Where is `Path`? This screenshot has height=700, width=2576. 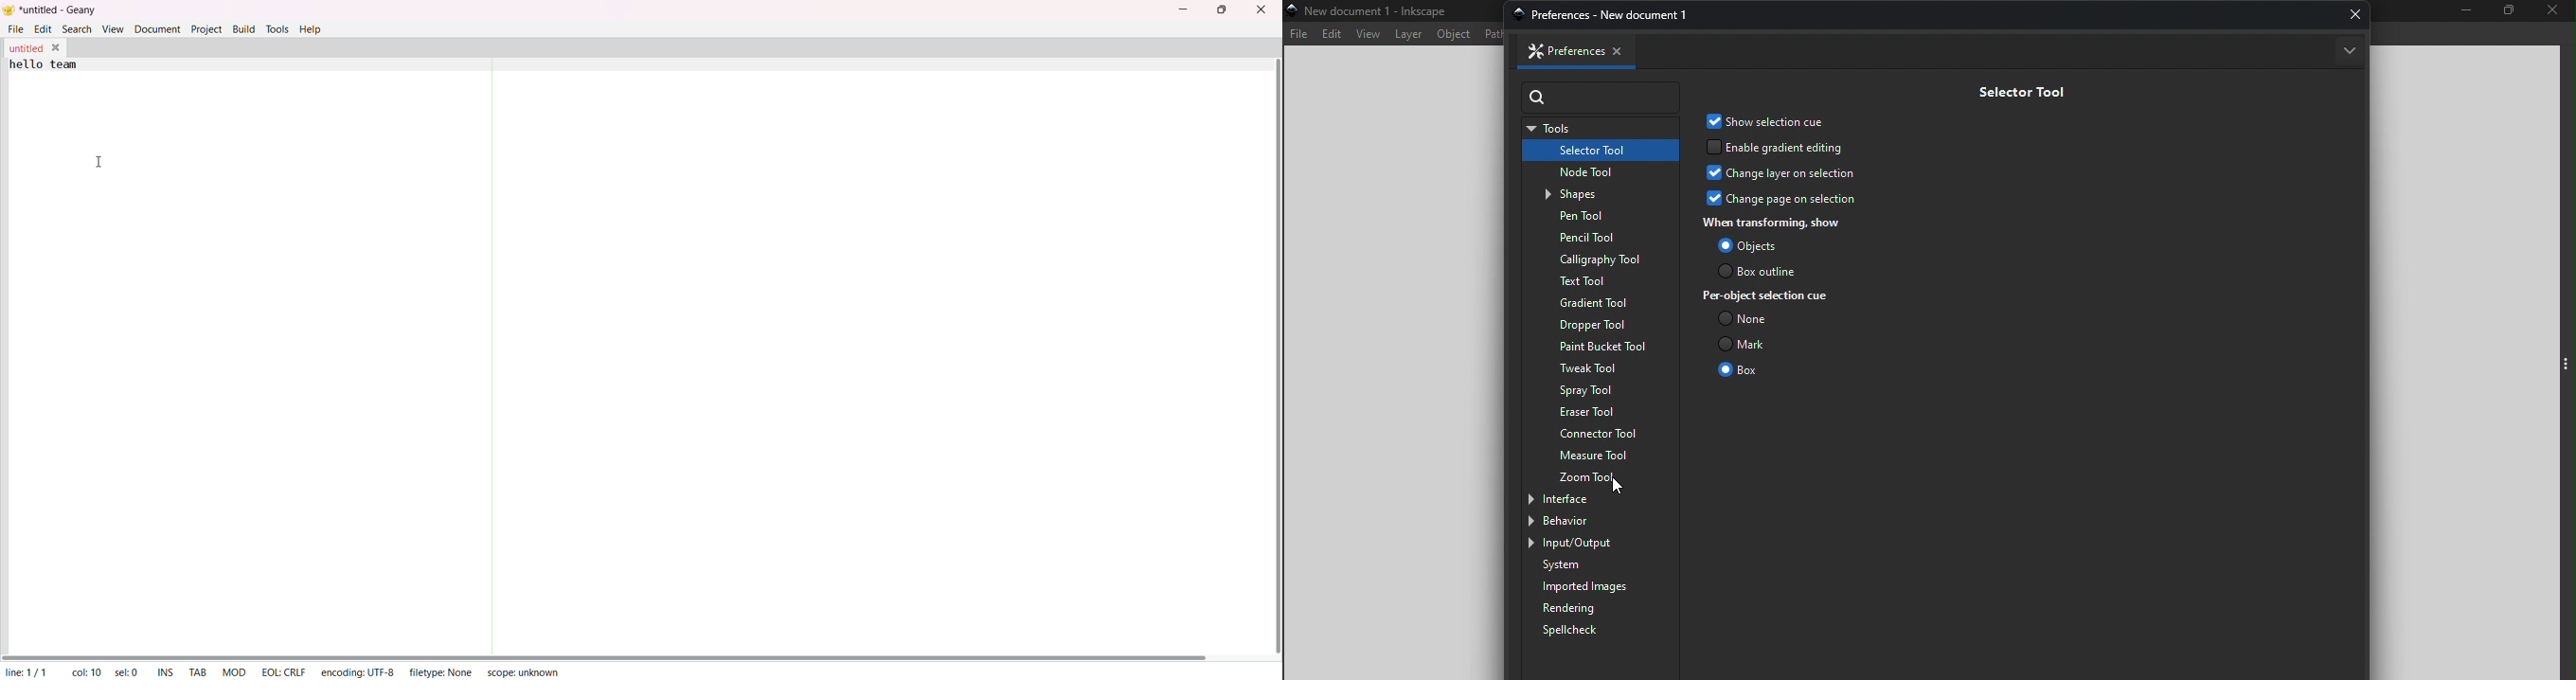
Path is located at coordinates (1490, 33).